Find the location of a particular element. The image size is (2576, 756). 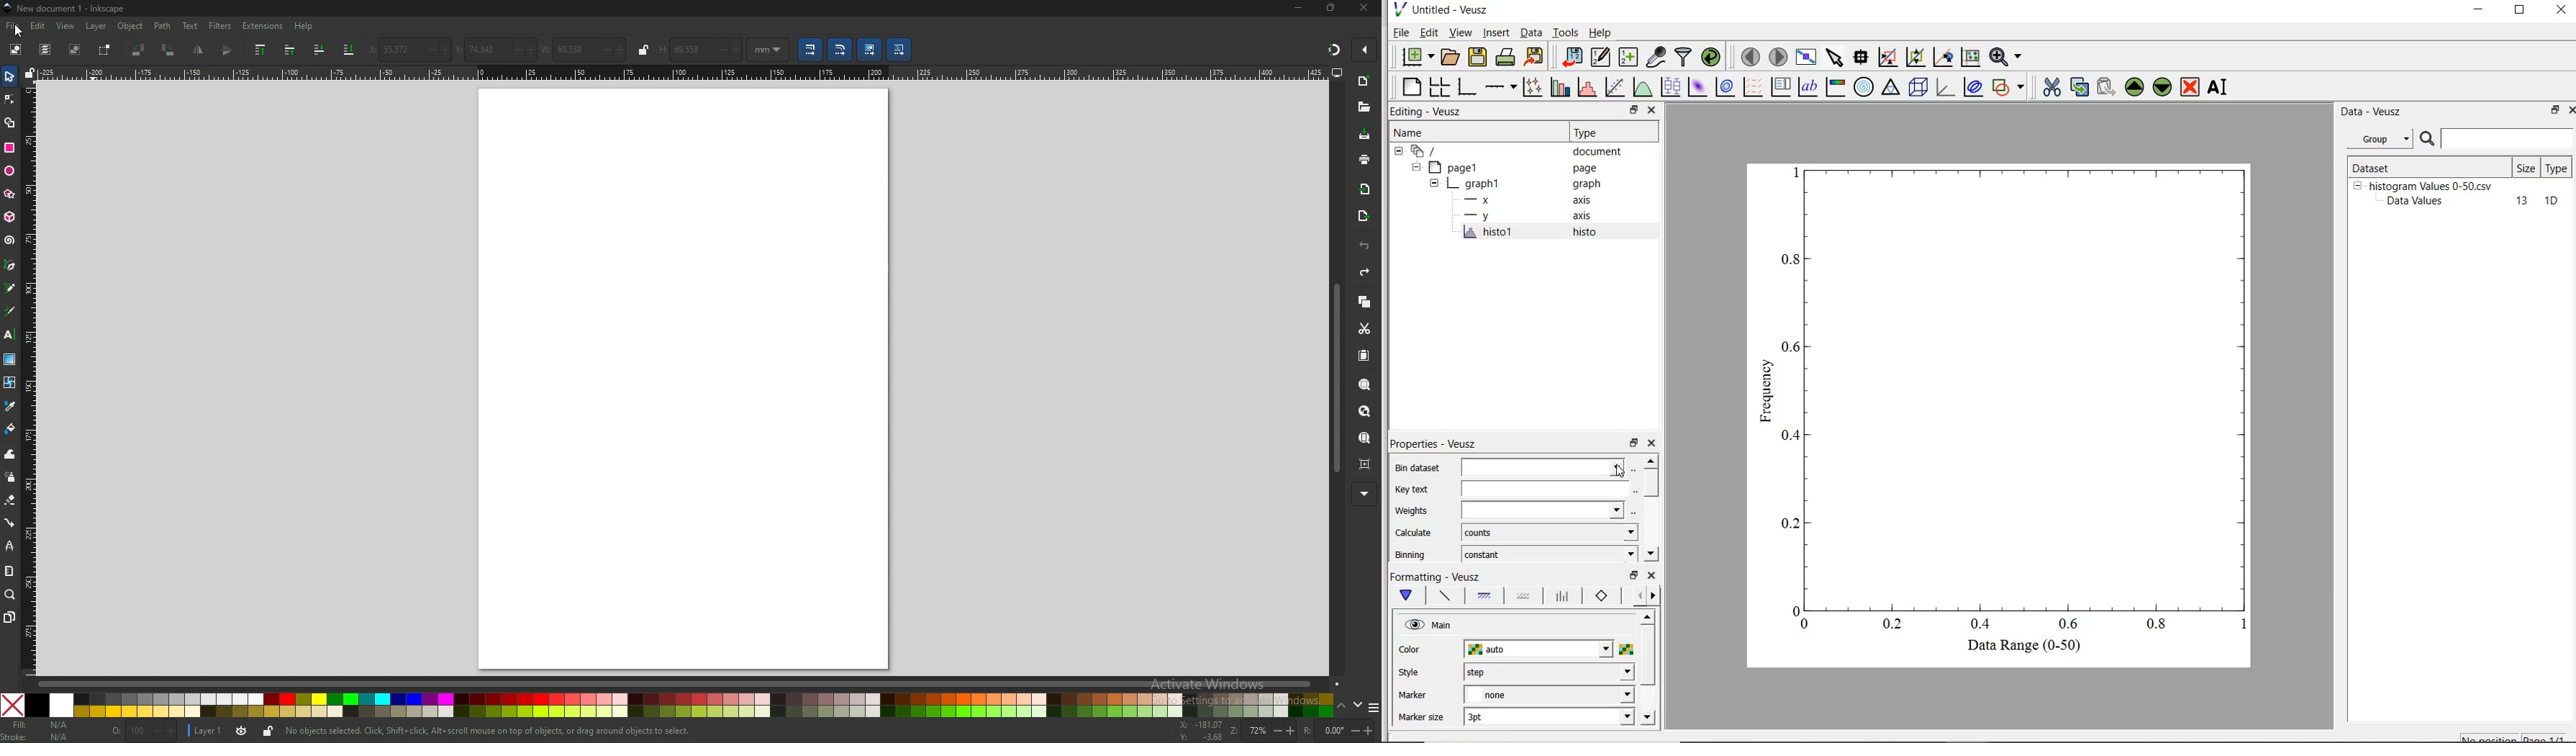

horizontal ruler is located at coordinates (683, 73).